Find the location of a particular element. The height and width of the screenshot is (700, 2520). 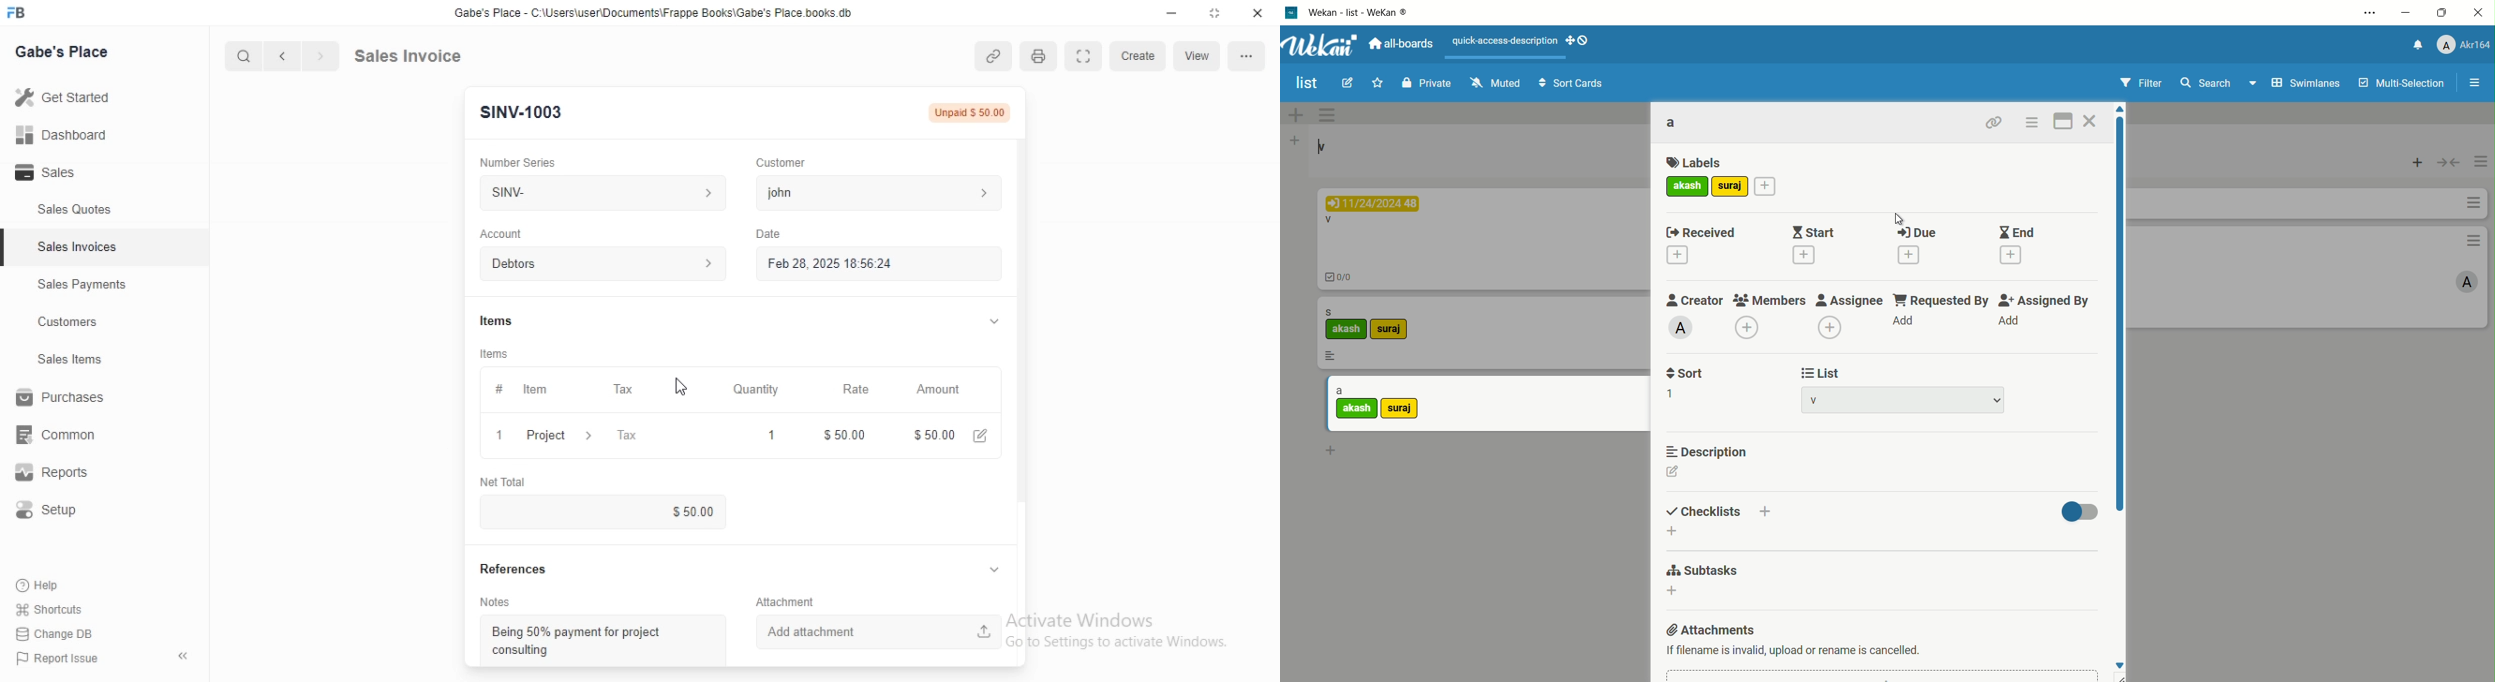

notification is located at coordinates (2416, 45).